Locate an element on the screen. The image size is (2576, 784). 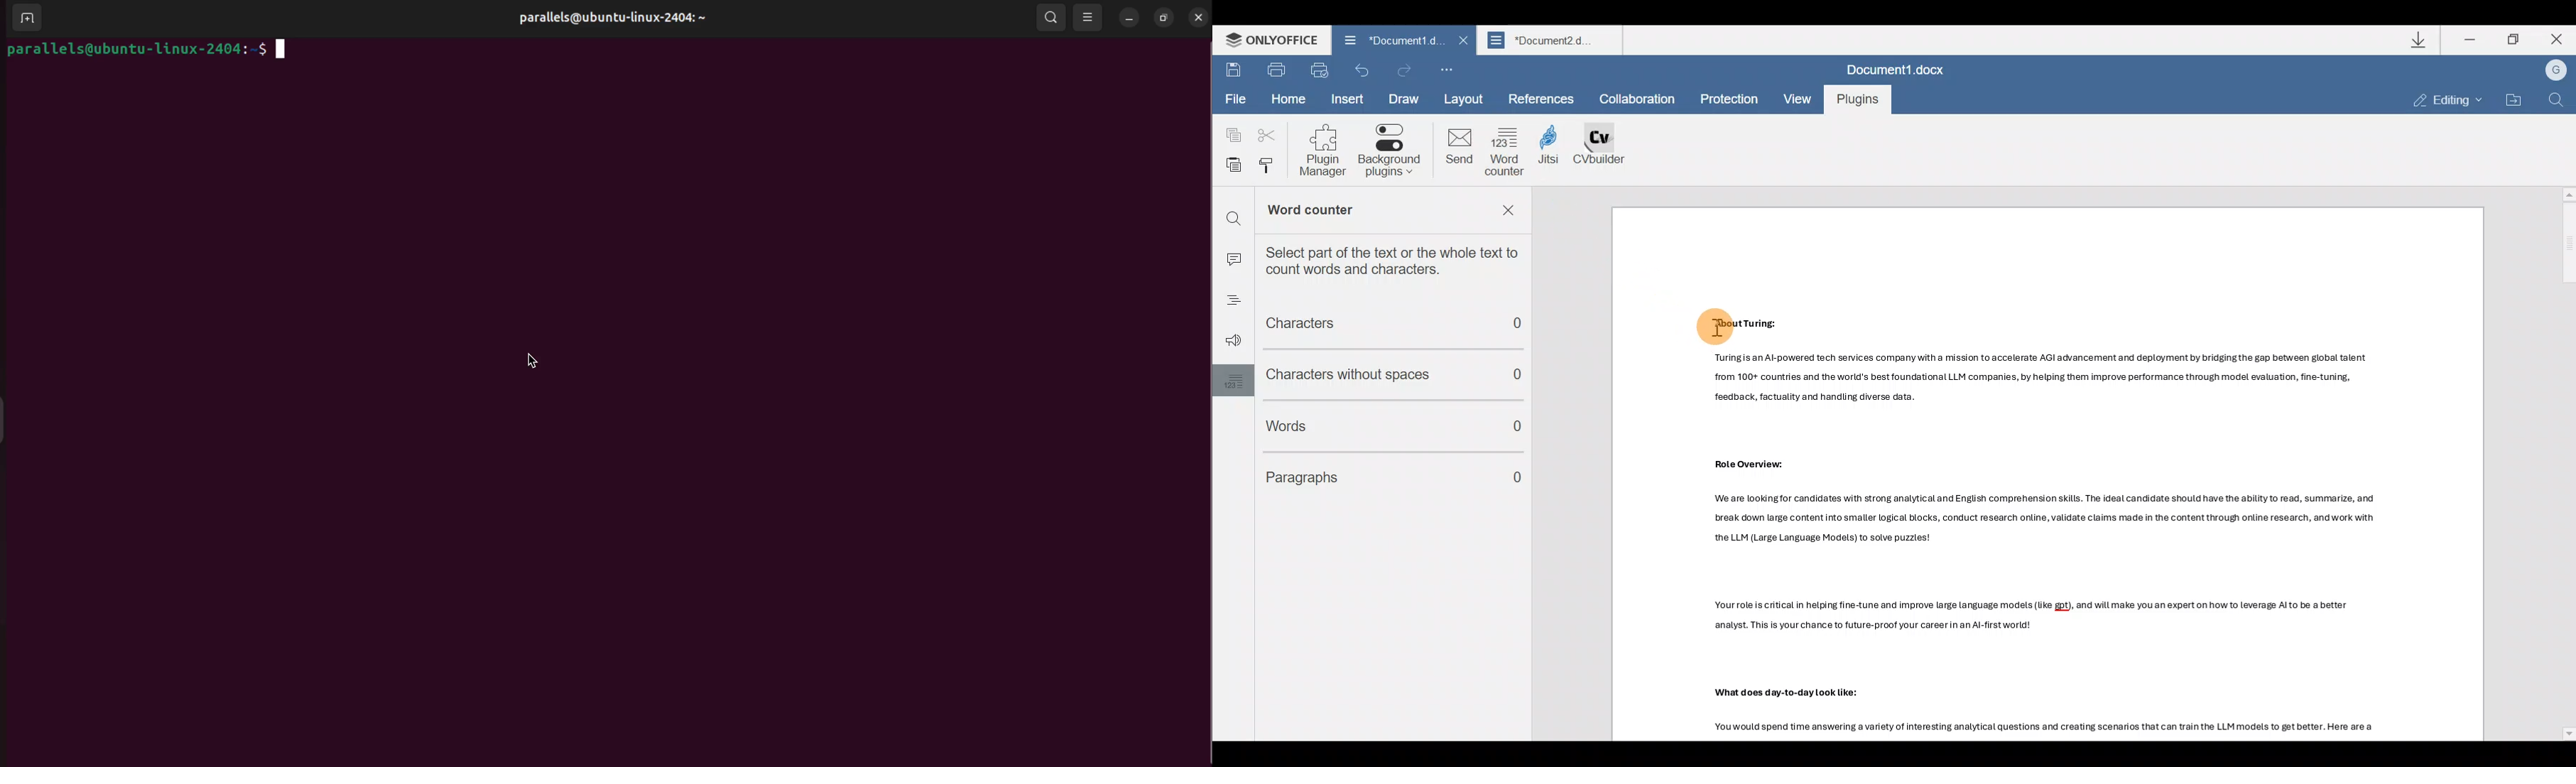
Minimize is located at coordinates (2468, 43).